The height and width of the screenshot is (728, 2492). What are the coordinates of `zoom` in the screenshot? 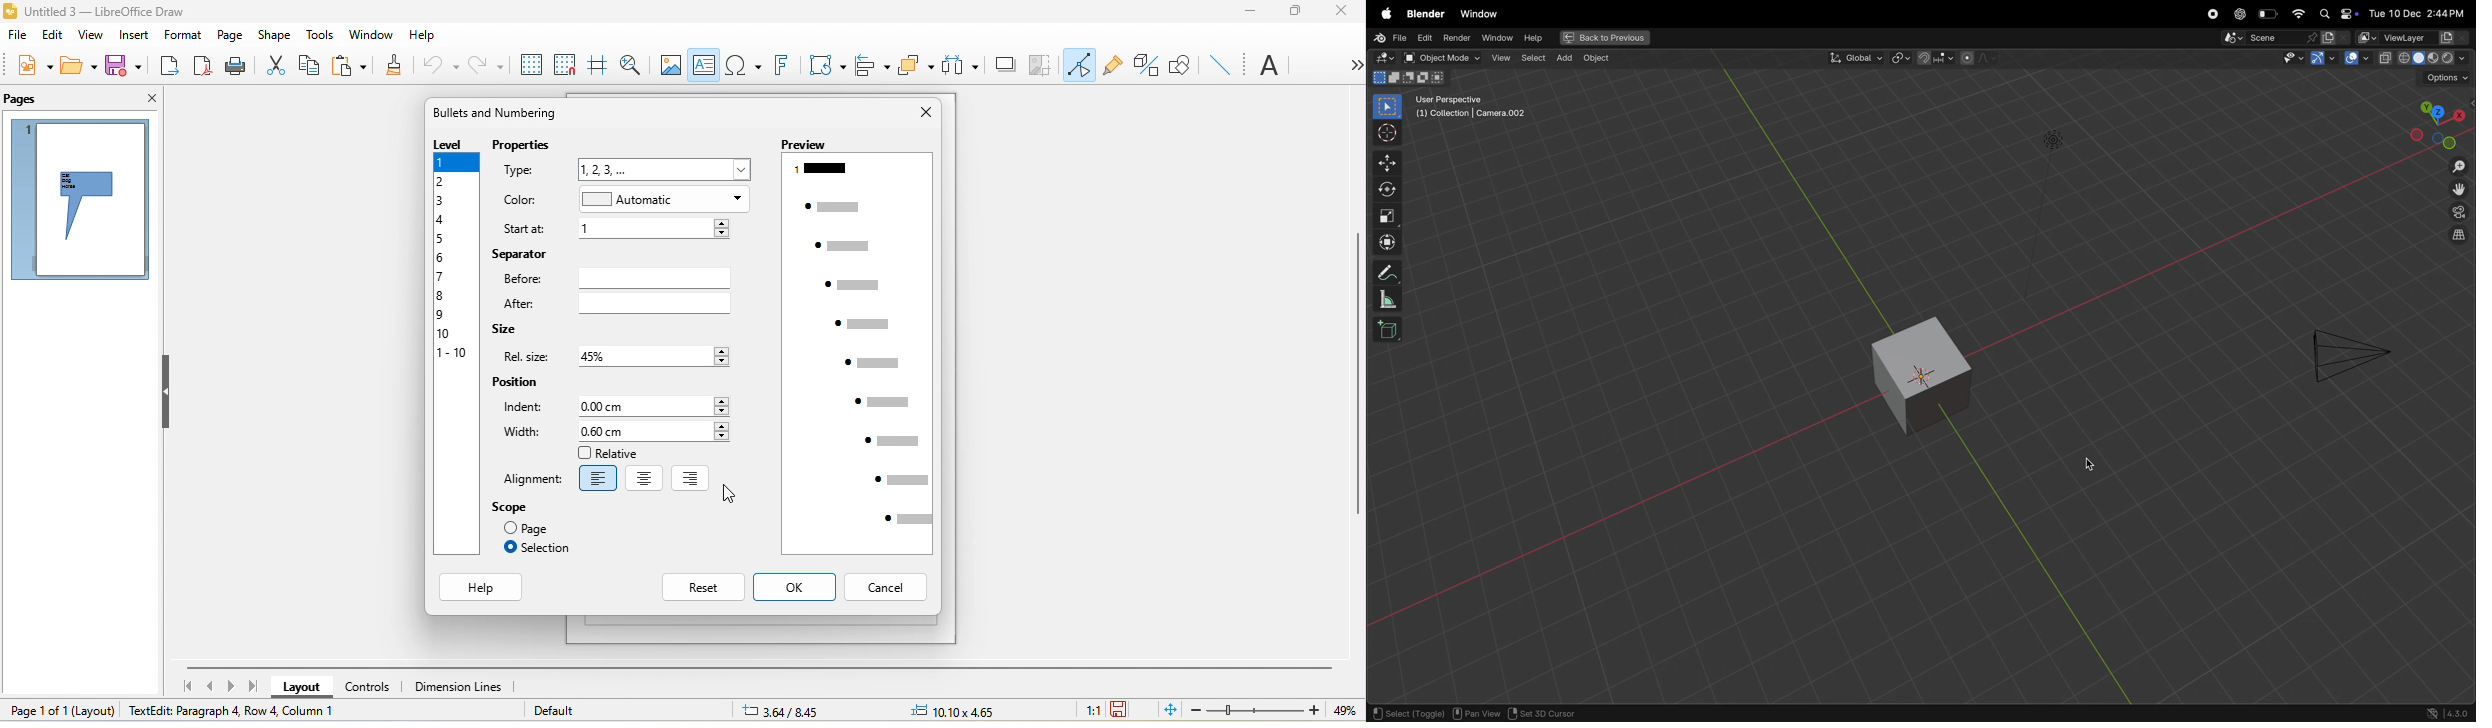 It's located at (2456, 165).